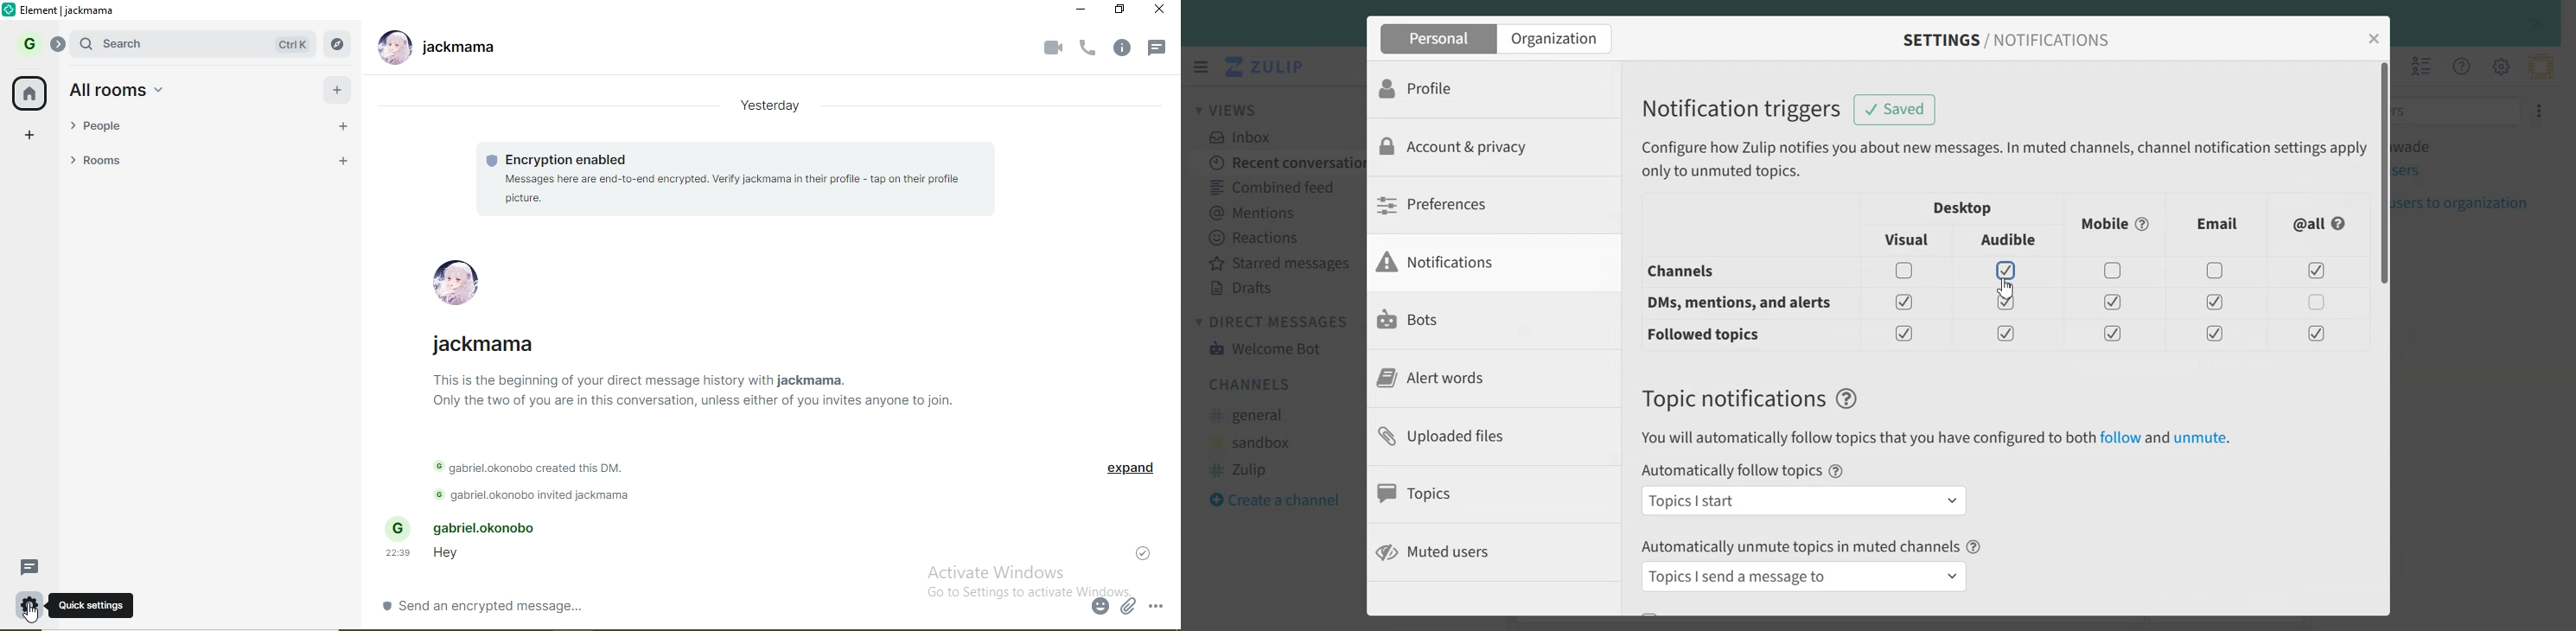 The height and width of the screenshot is (644, 2576). Describe the element at coordinates (1101, 608) in the screenshot. I see `emoji` at that location.